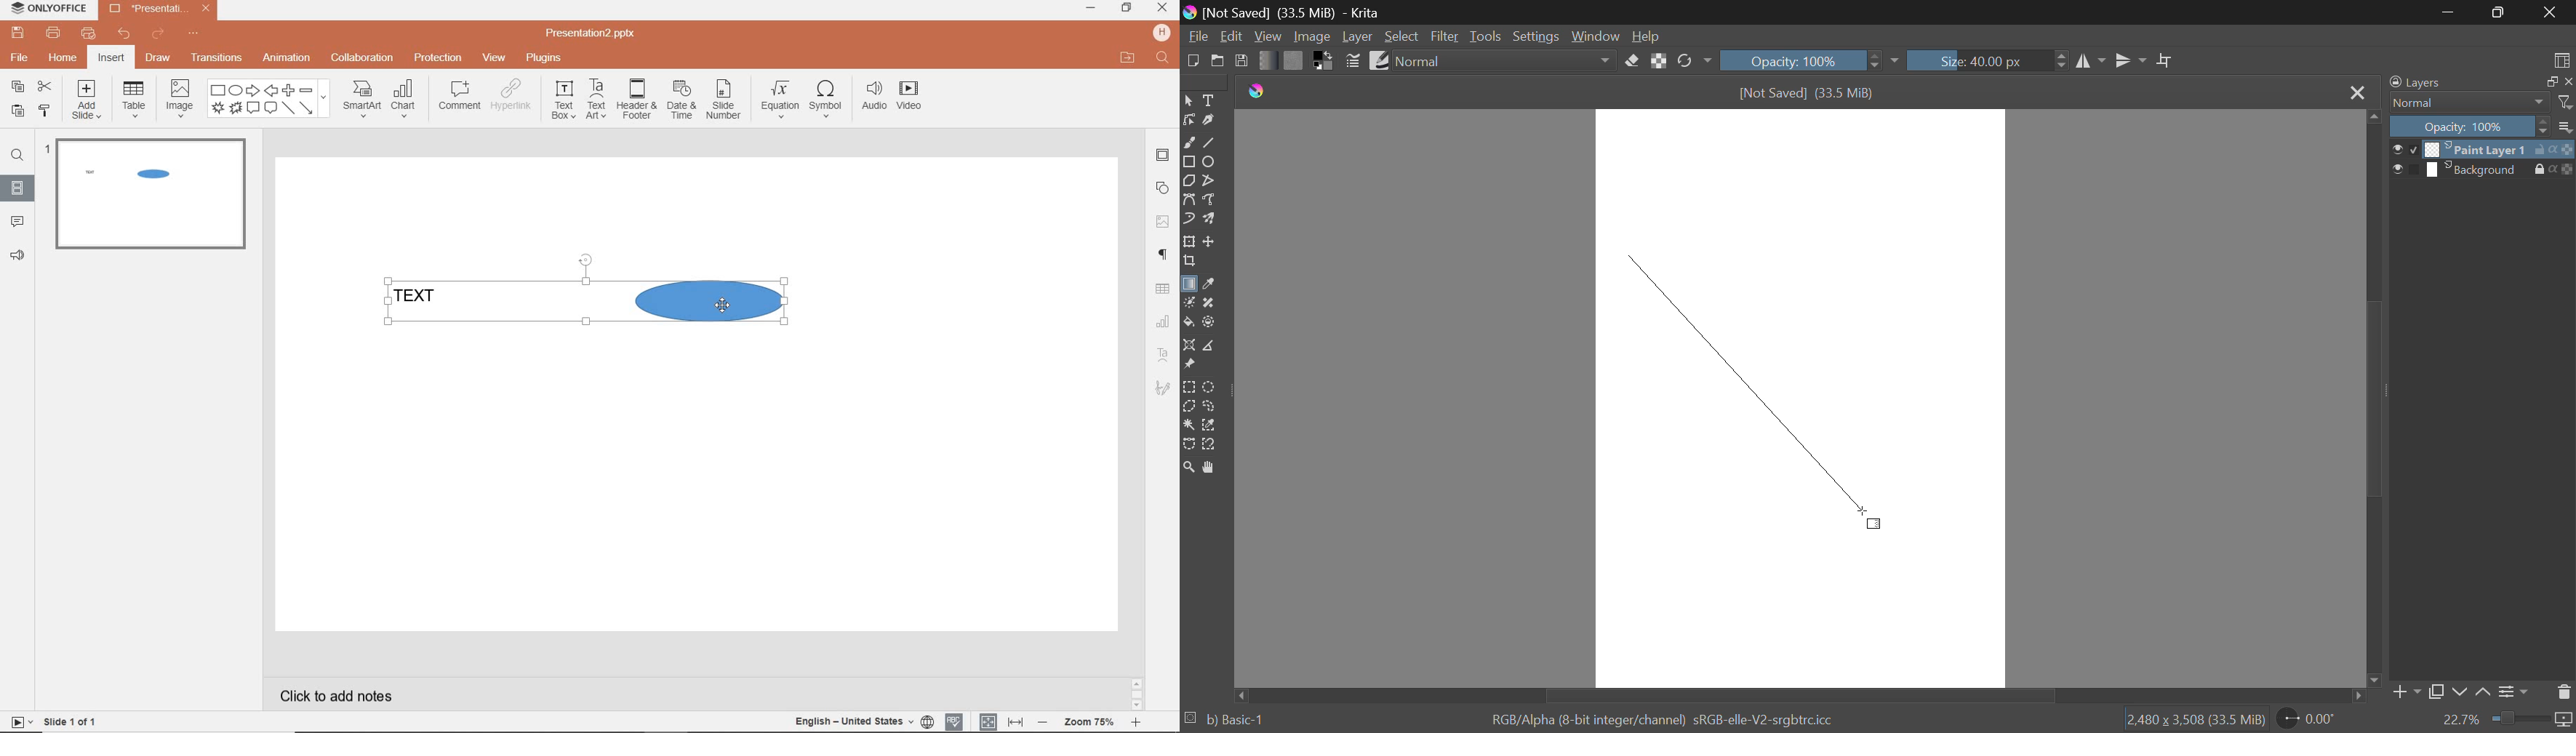 Image resolution: width=2576 pixels, height=756 pixels. I want to click on close, so click(2567, 81).